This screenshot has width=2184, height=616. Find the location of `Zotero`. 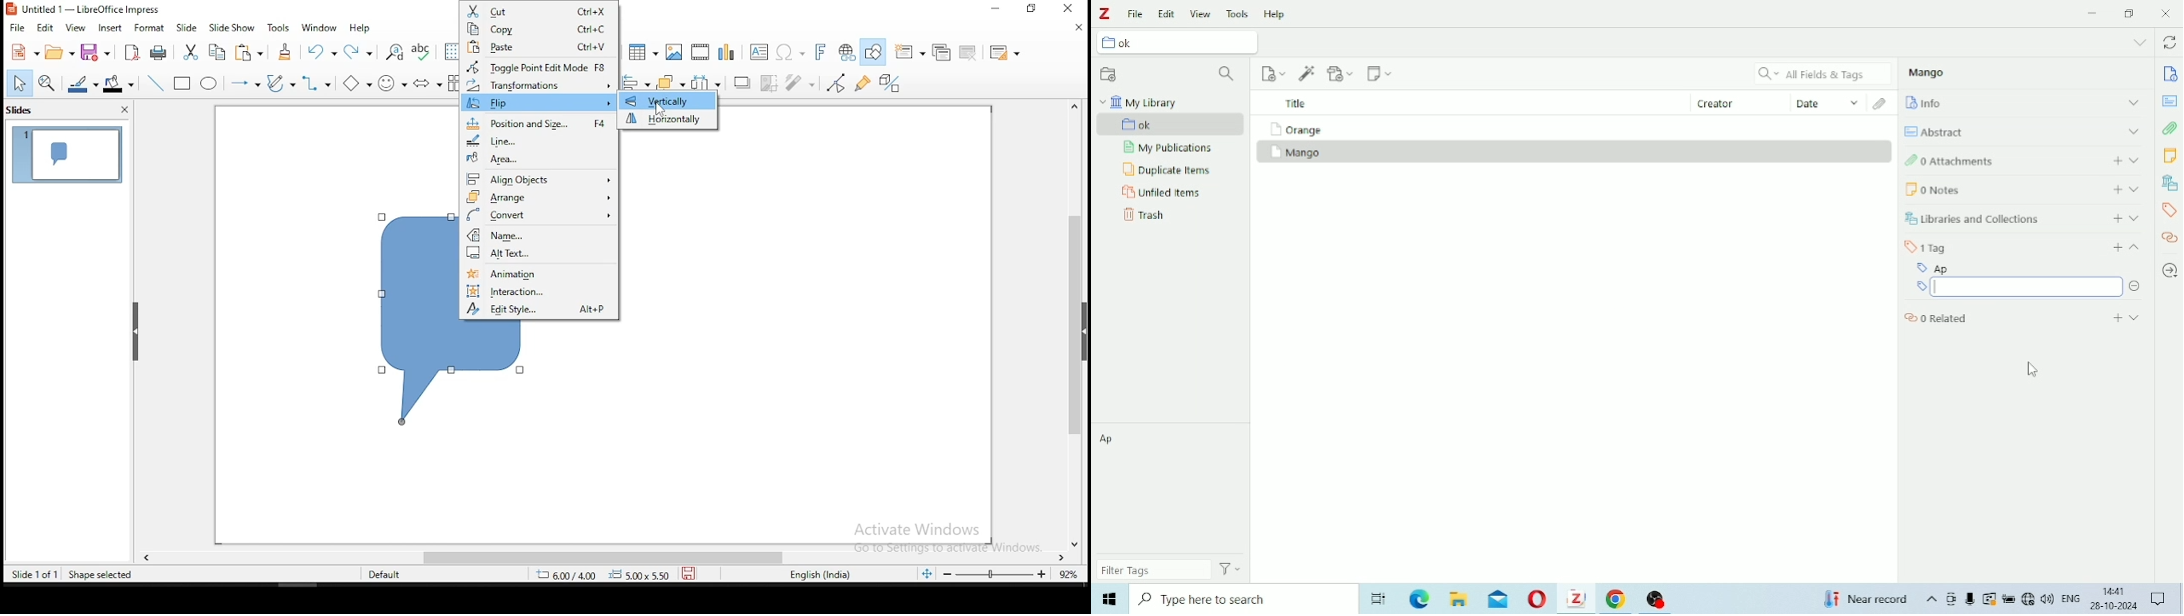

Zotero is located at coordinates (1578, 599).